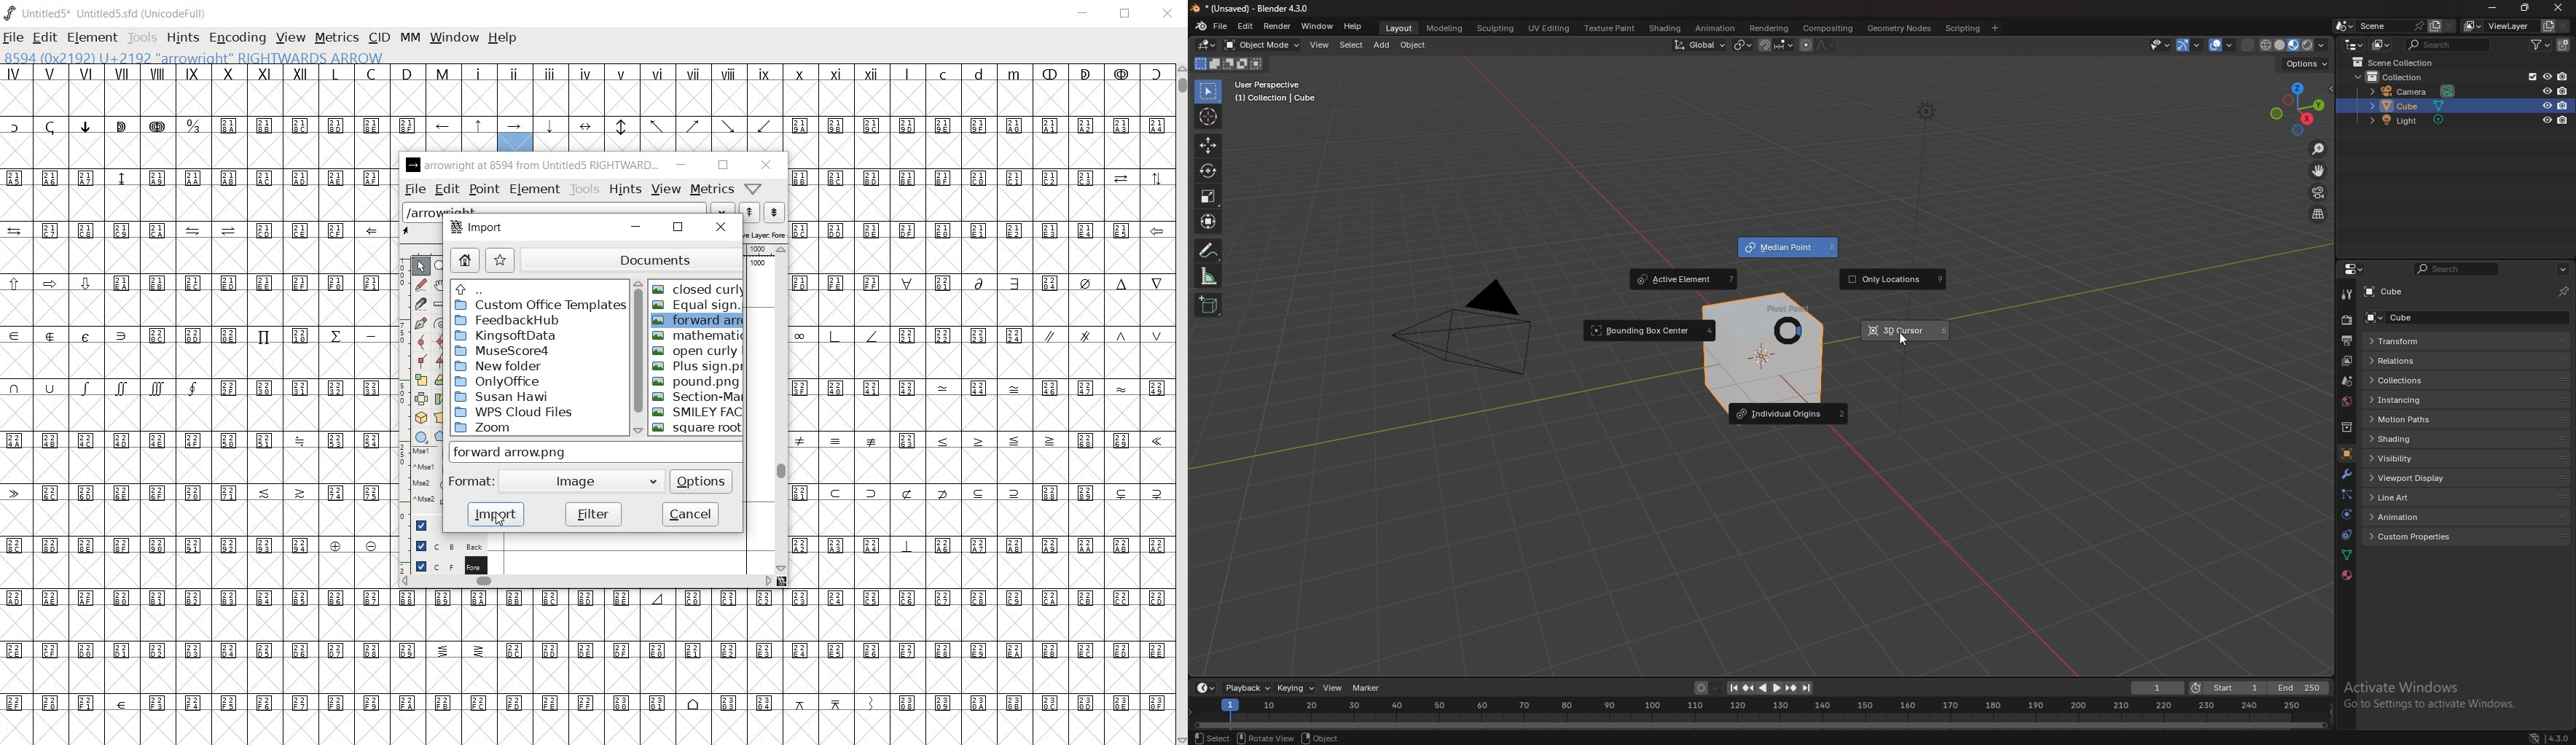  I want to click on delete scene, so click(2451, 26).